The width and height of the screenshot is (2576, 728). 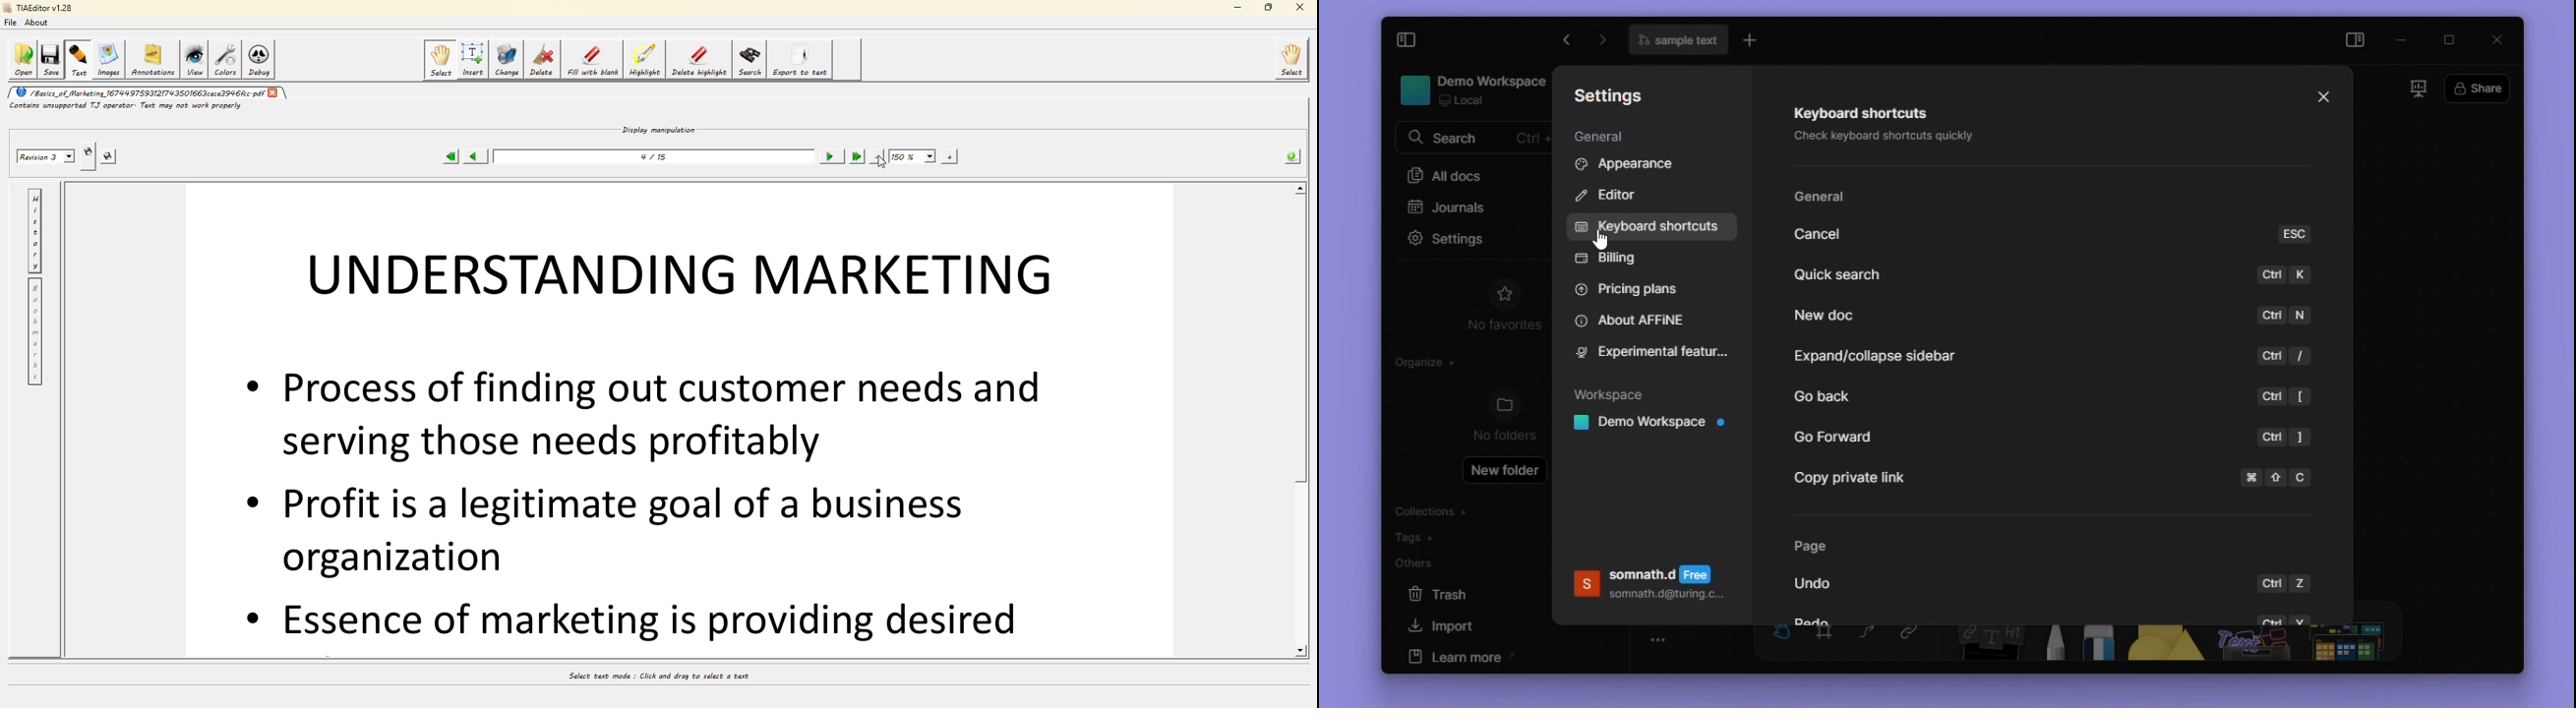 I want to click on other, so click(x=2250, y=645).